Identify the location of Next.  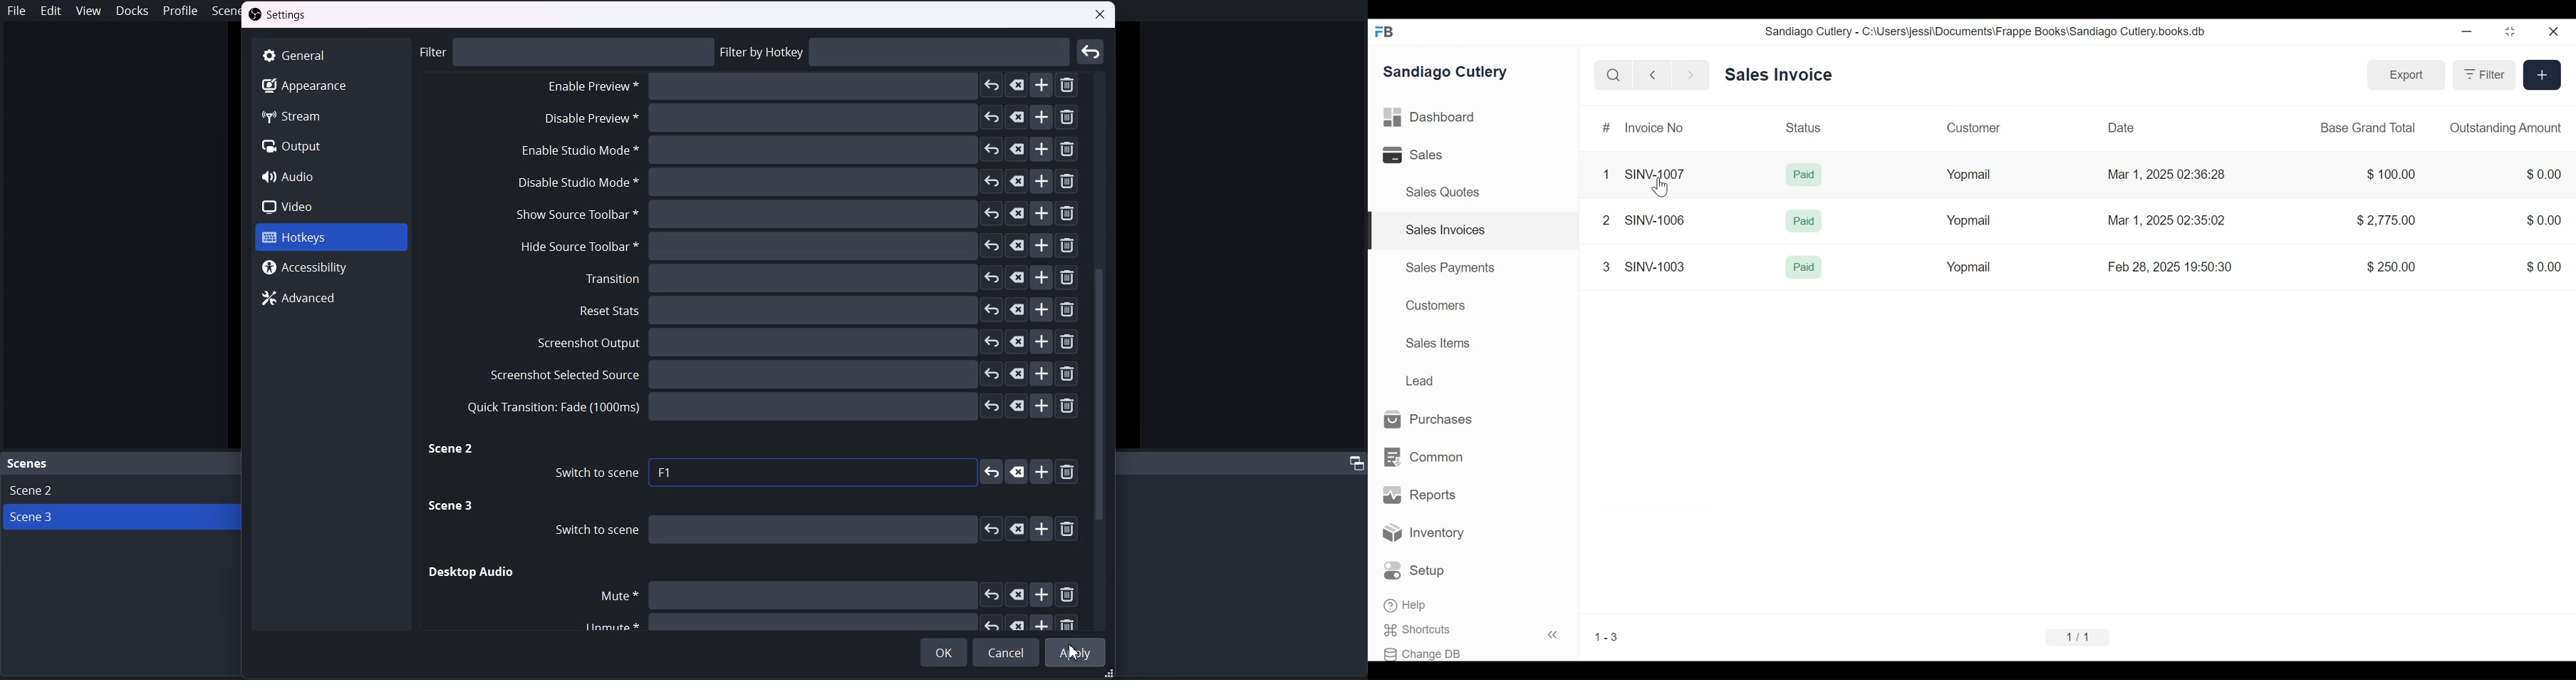
(1692, 75).